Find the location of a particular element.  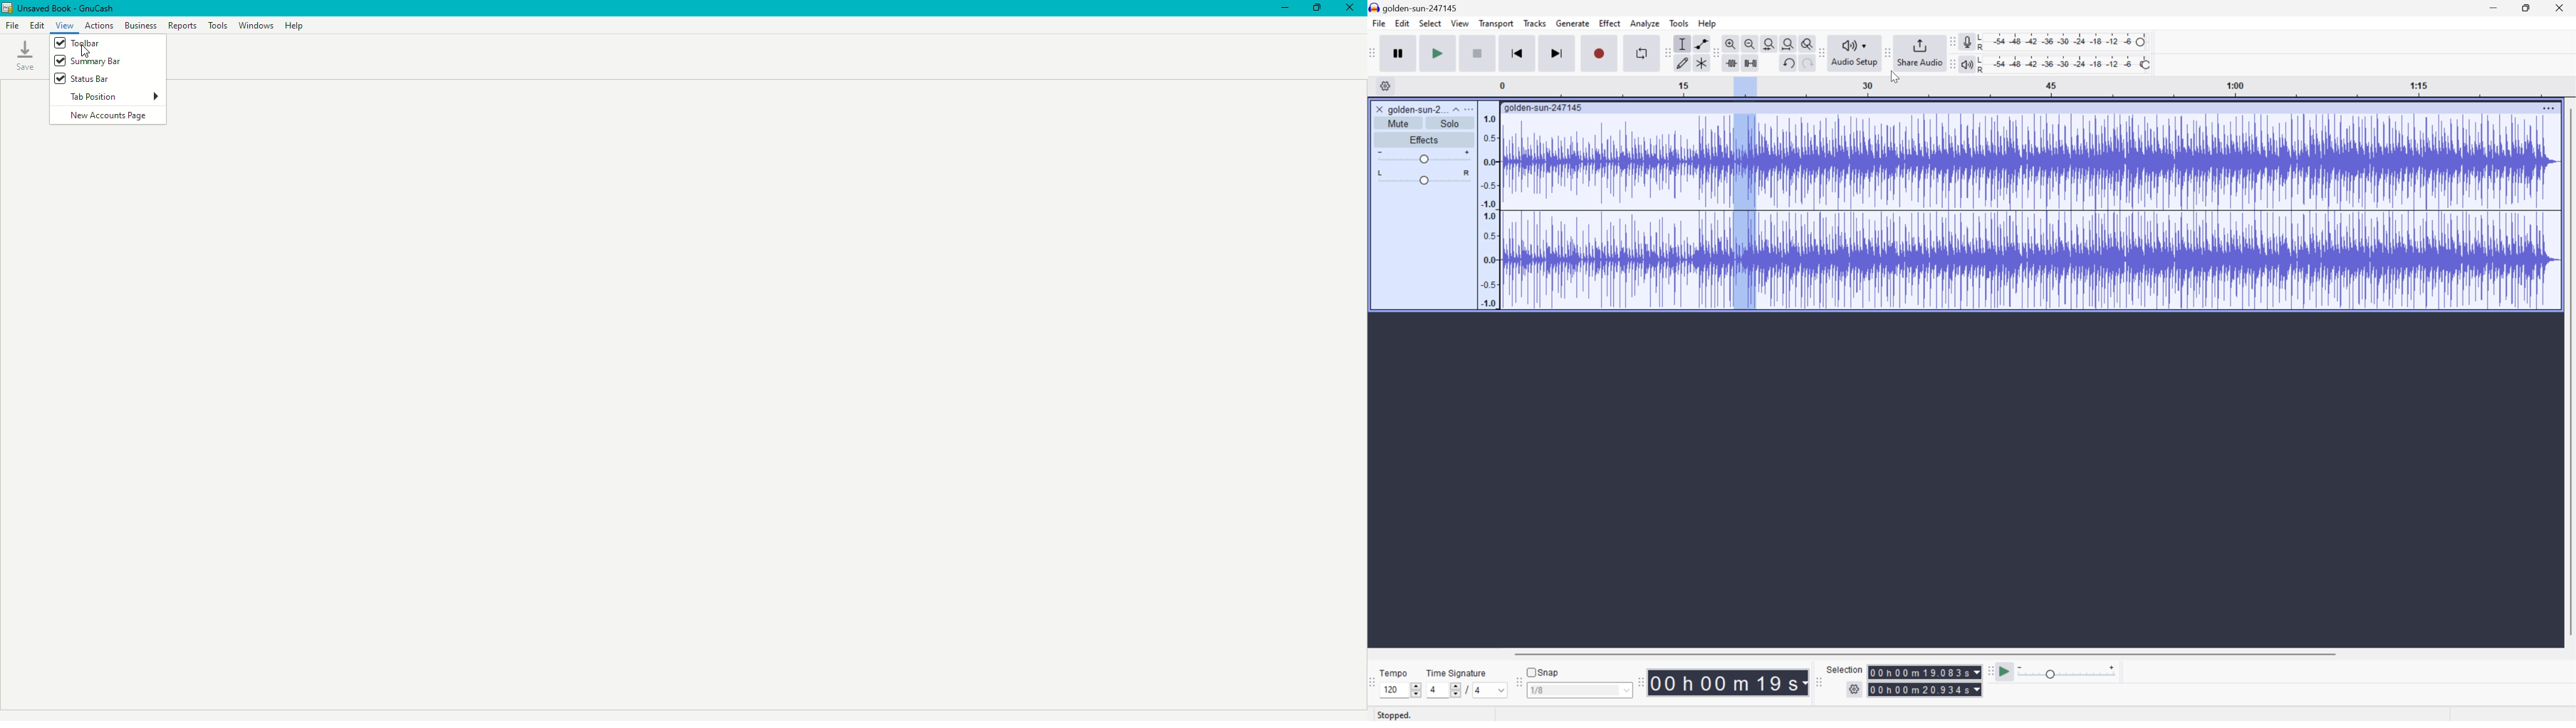

Audacity tools toolbar is located at coordinates (1713, 52).